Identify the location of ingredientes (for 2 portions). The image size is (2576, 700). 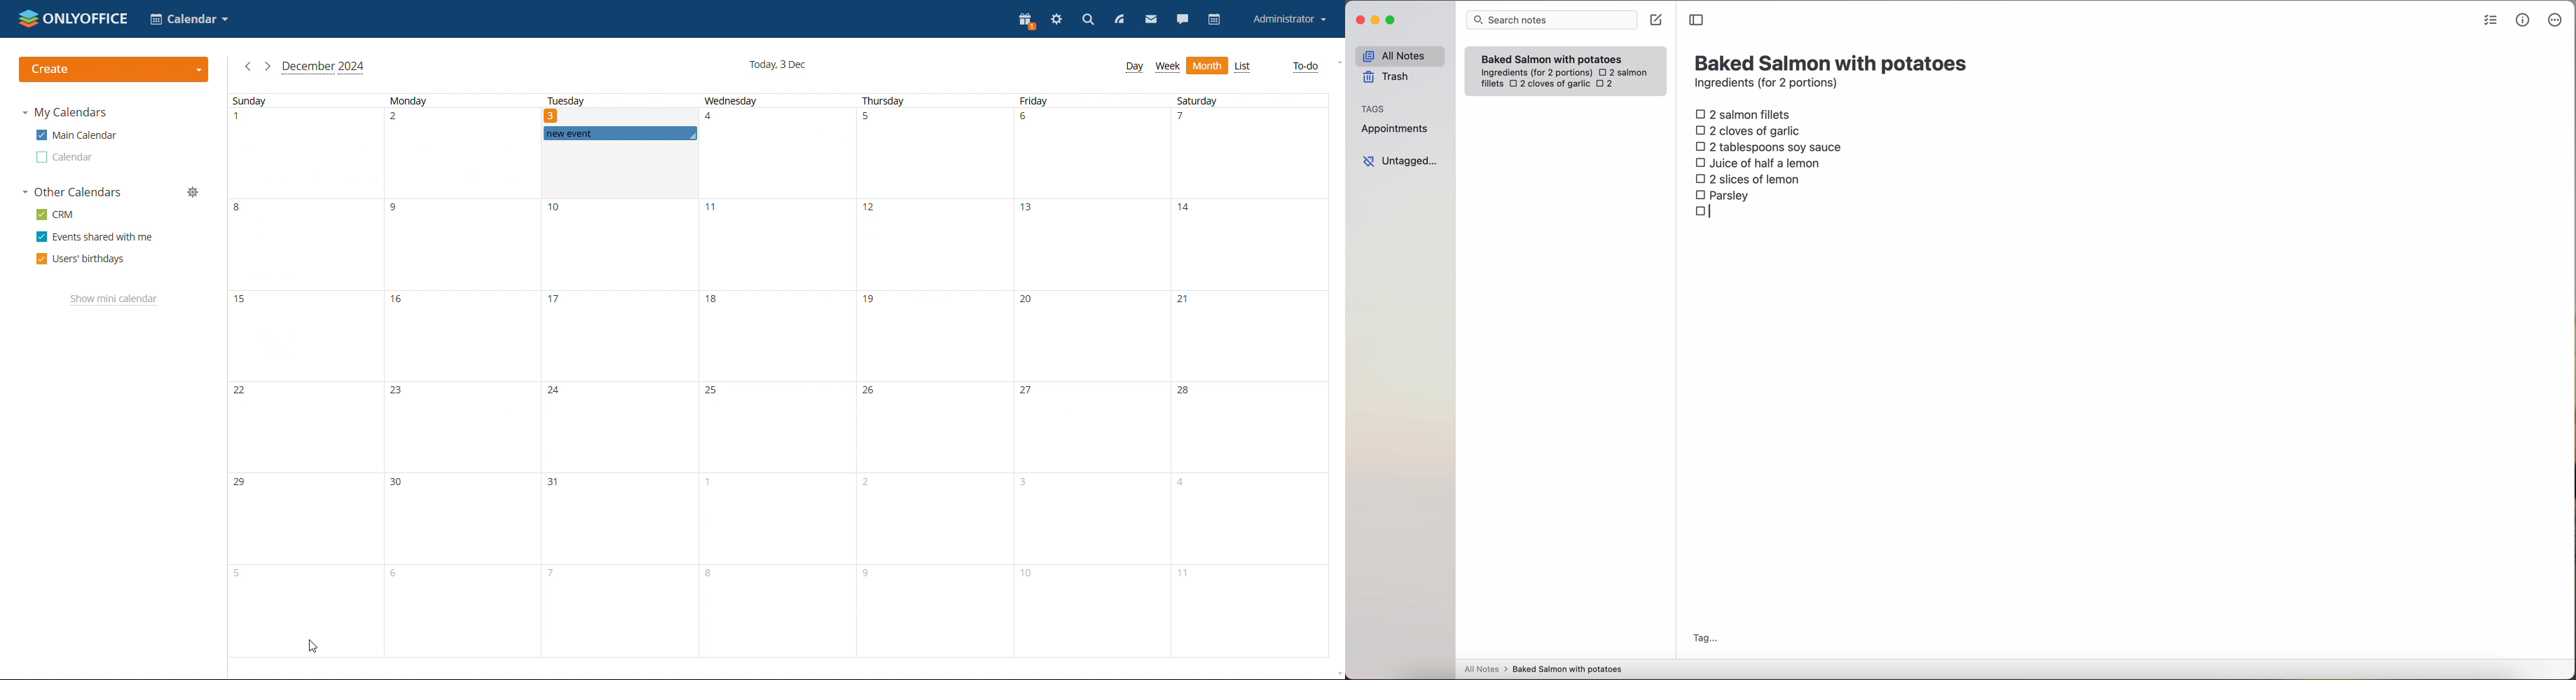
(1535, 73).